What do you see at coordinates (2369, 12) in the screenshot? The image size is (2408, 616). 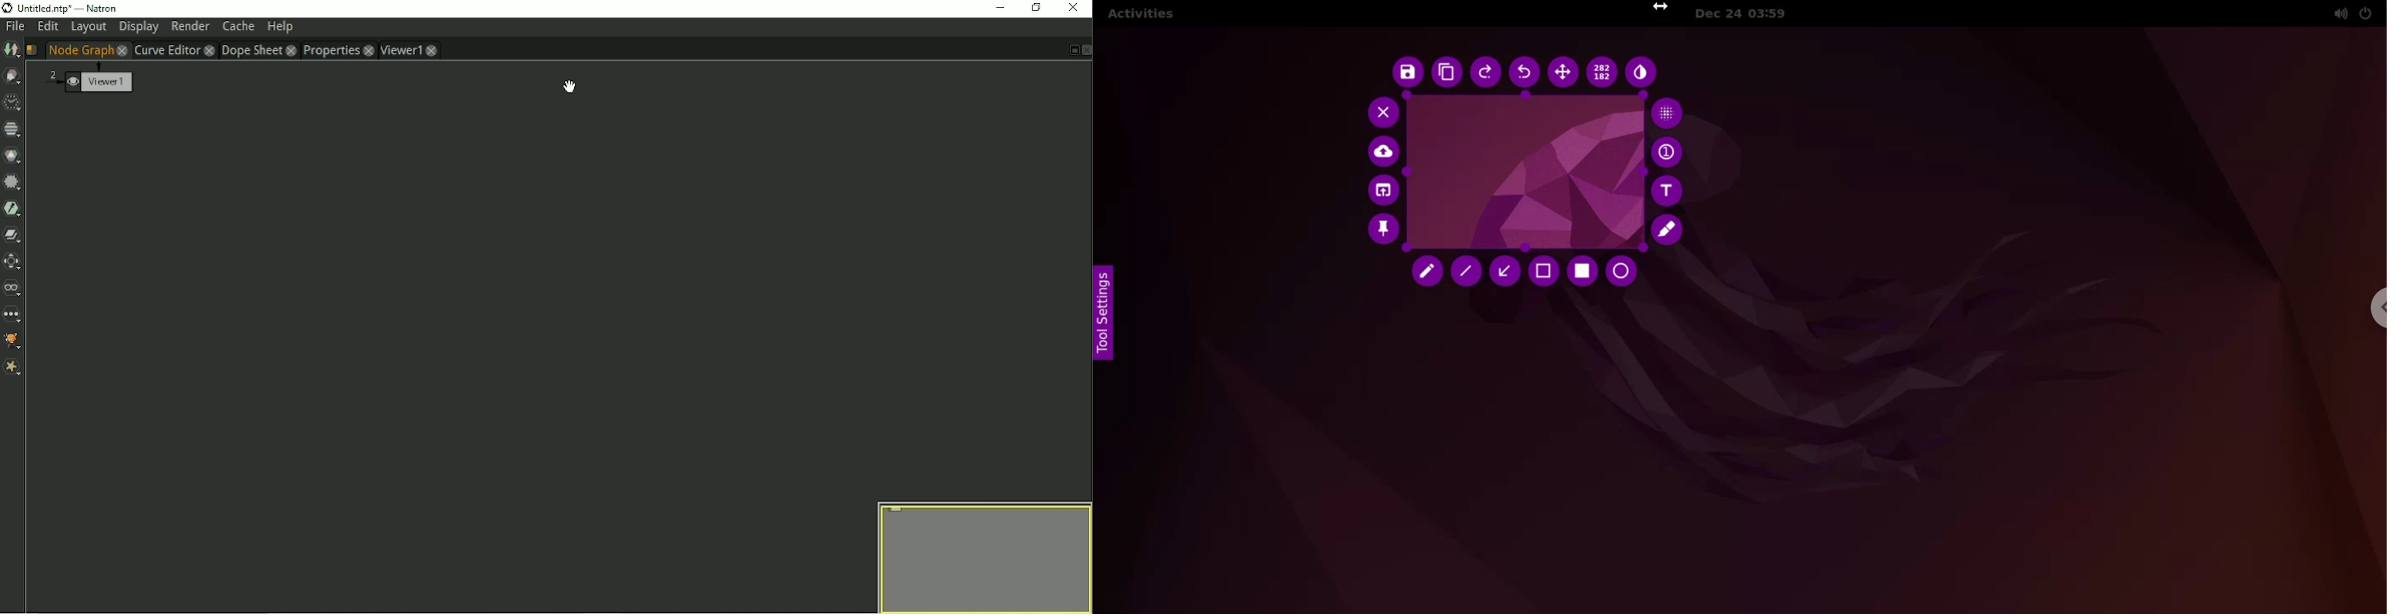 I see `power options ` at bounding box center [2369, 12].